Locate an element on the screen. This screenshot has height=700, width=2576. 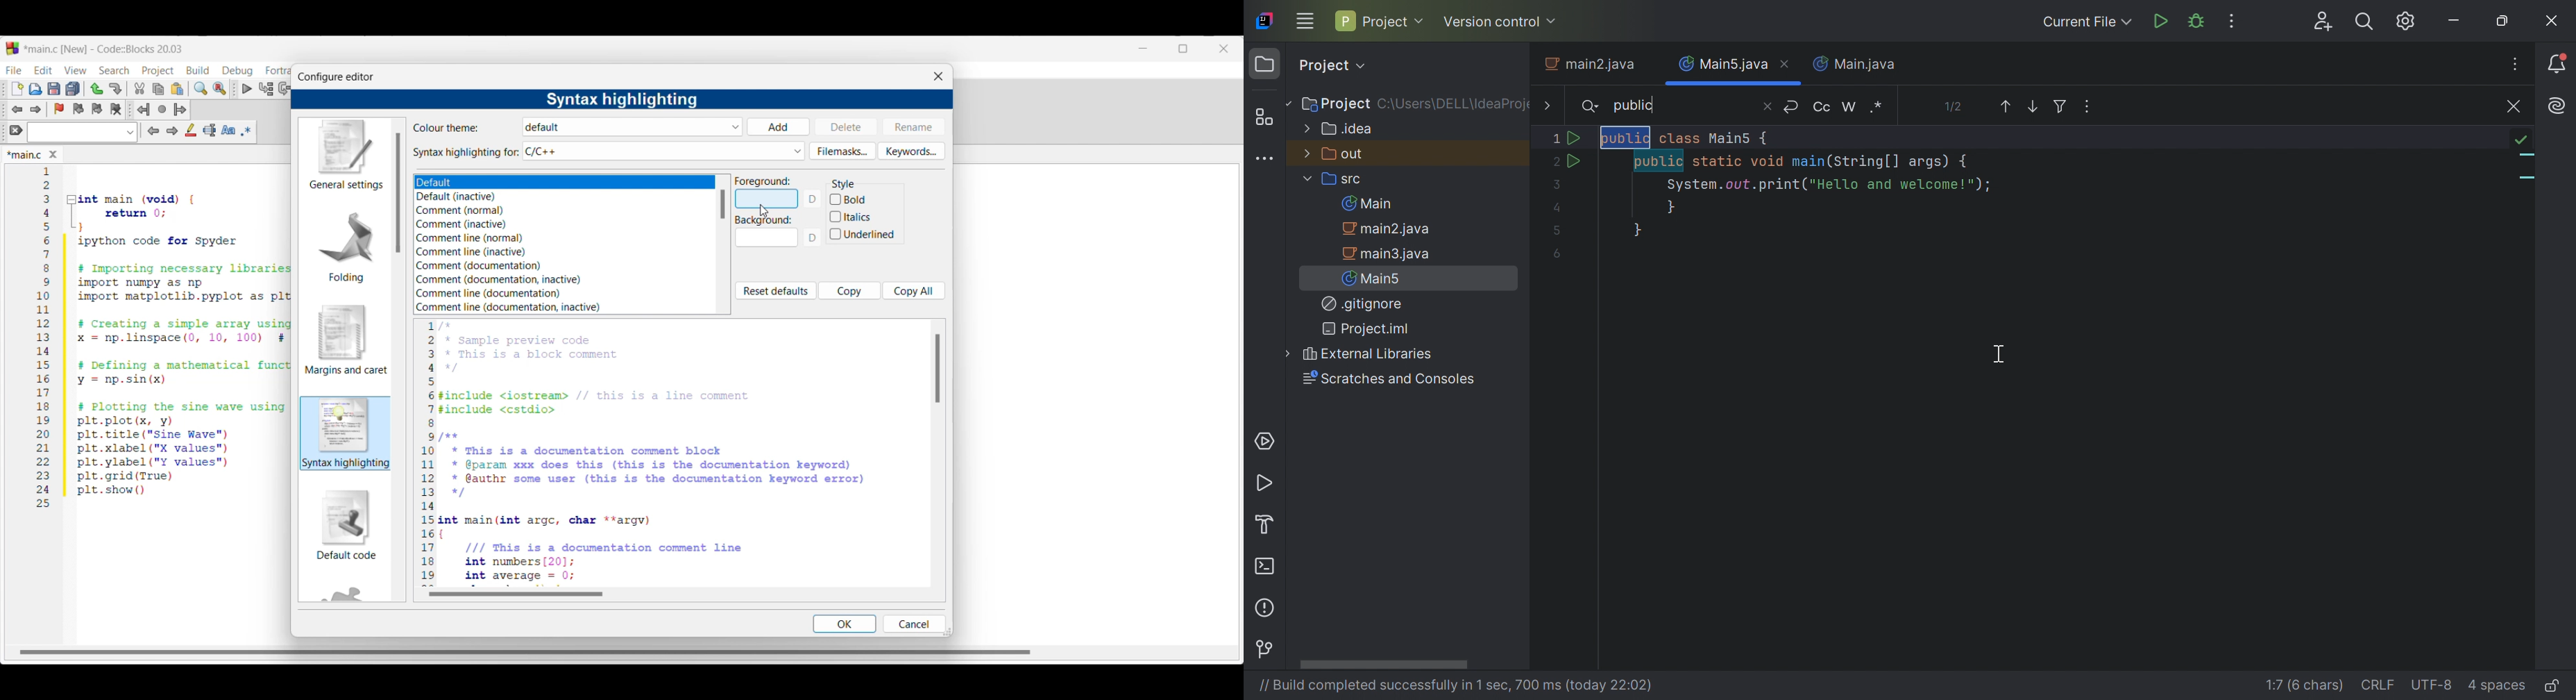
Comment line (documentation, inactive is located at coordinates (508, 307).